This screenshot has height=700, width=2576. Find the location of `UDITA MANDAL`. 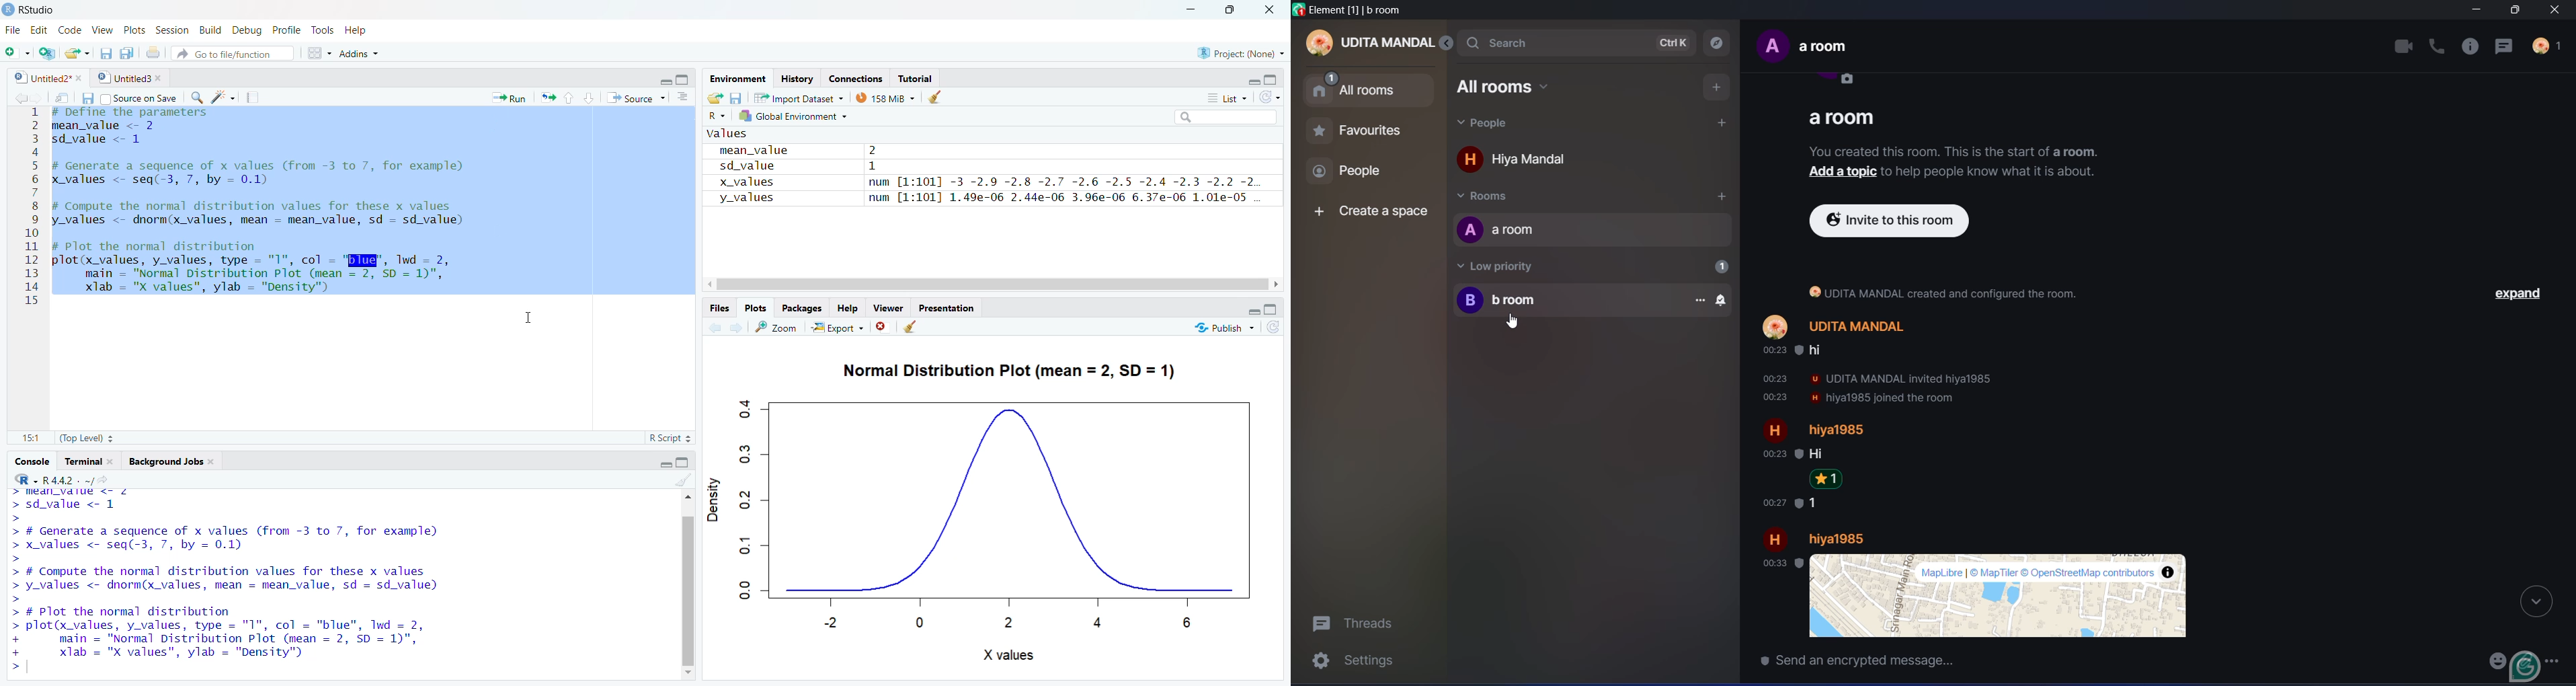

UDITA MANDAL is located at coordinates (1370, 44).